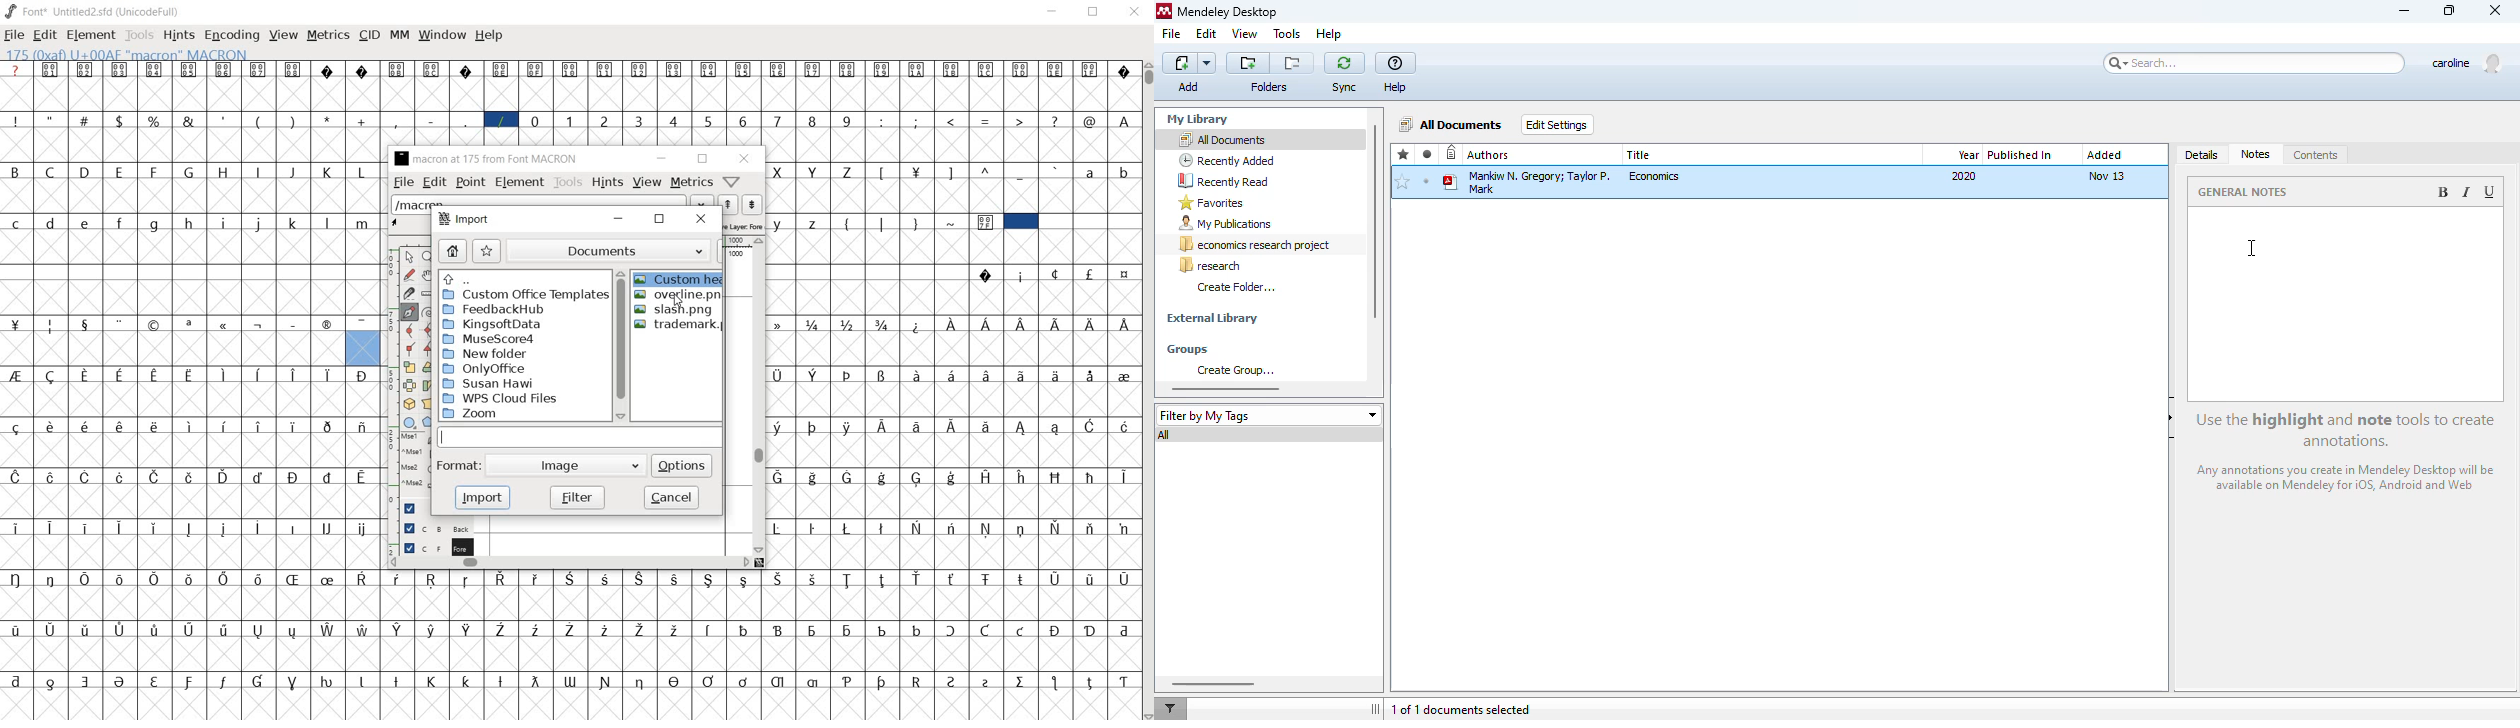 Image resolution: width=2520 pixels, height=728 pixels. I want to click on Symbol, so click(849, 579).